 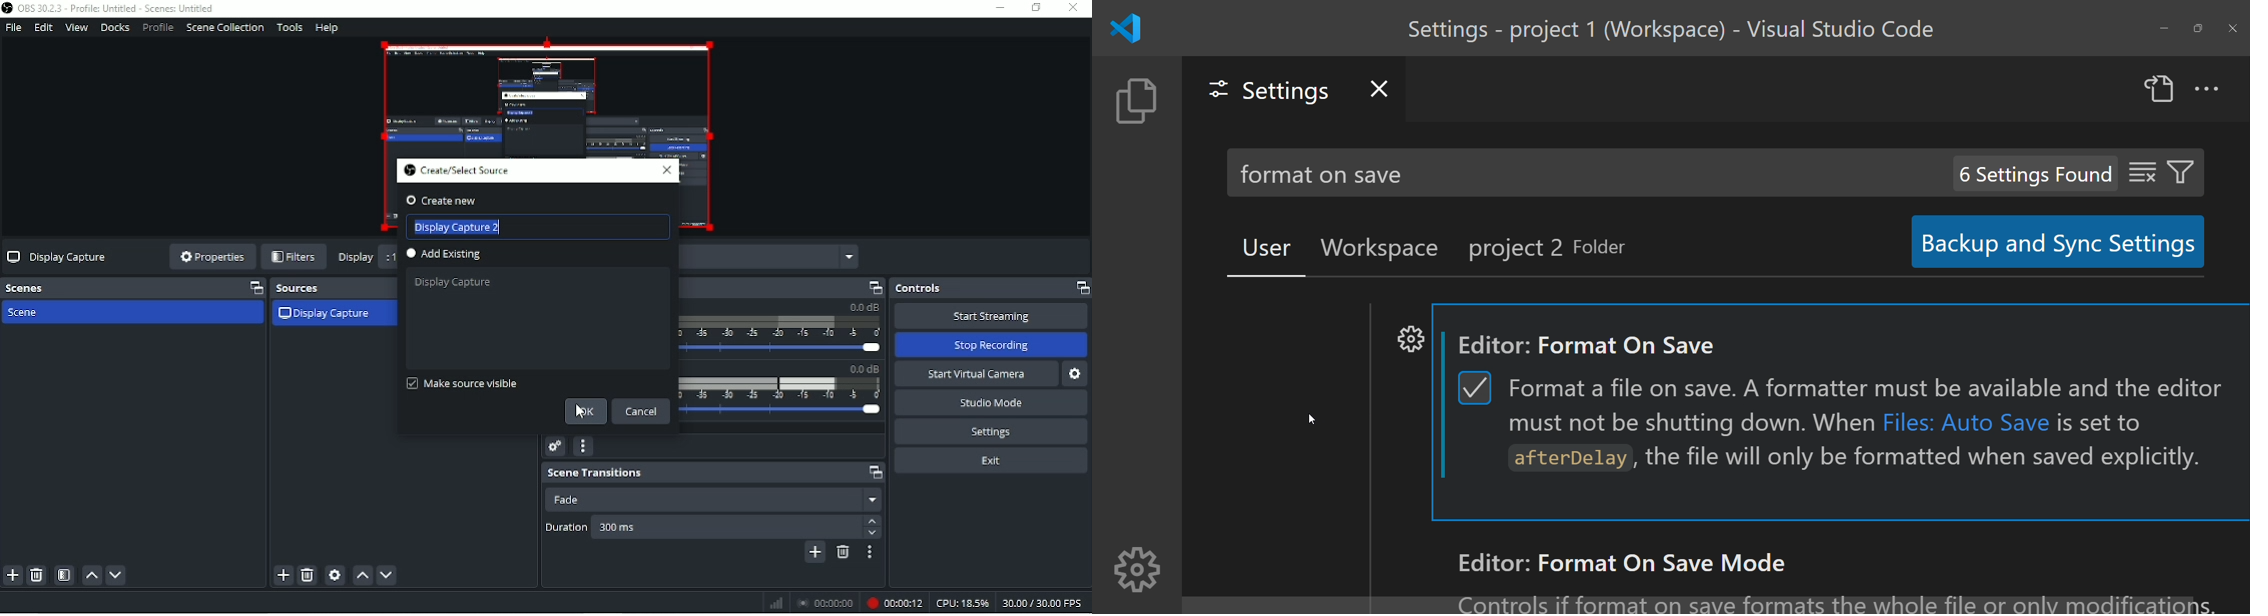 I want to click on Scene, so click(x=29, y=314).